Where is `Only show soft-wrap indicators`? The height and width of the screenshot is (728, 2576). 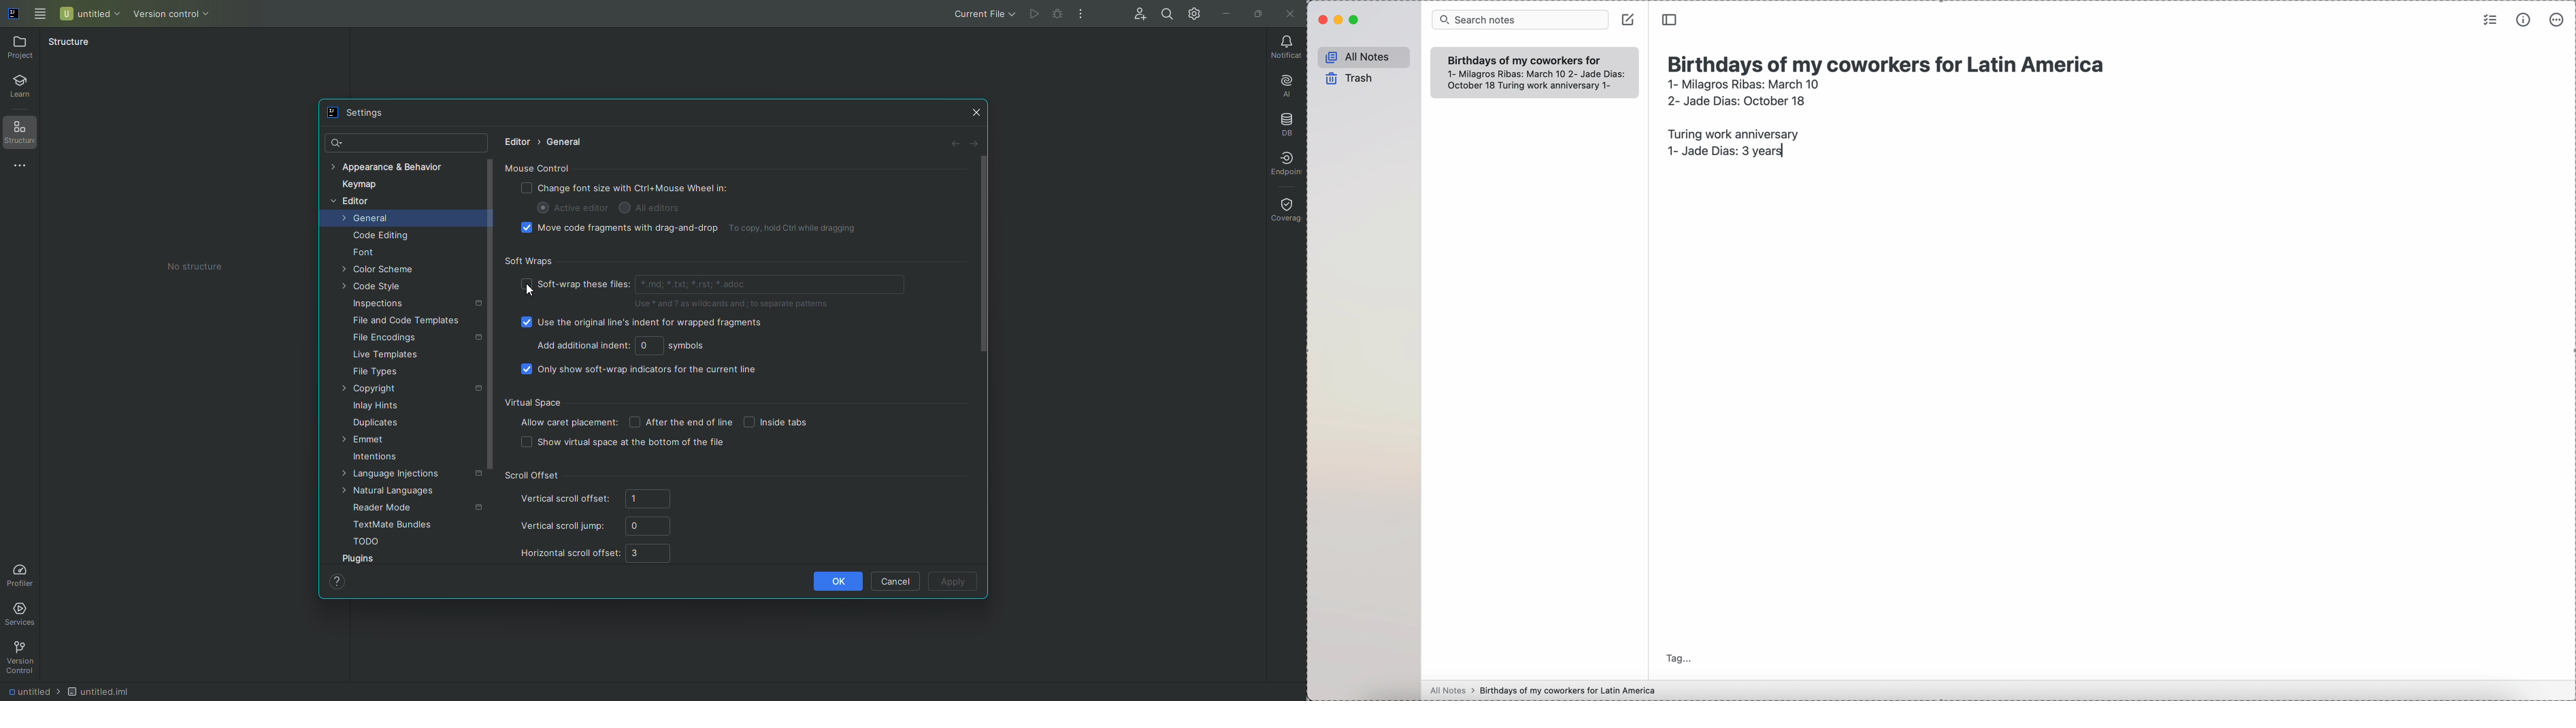 Only show soft-wrap indicators is located at coordinates (641, 372).